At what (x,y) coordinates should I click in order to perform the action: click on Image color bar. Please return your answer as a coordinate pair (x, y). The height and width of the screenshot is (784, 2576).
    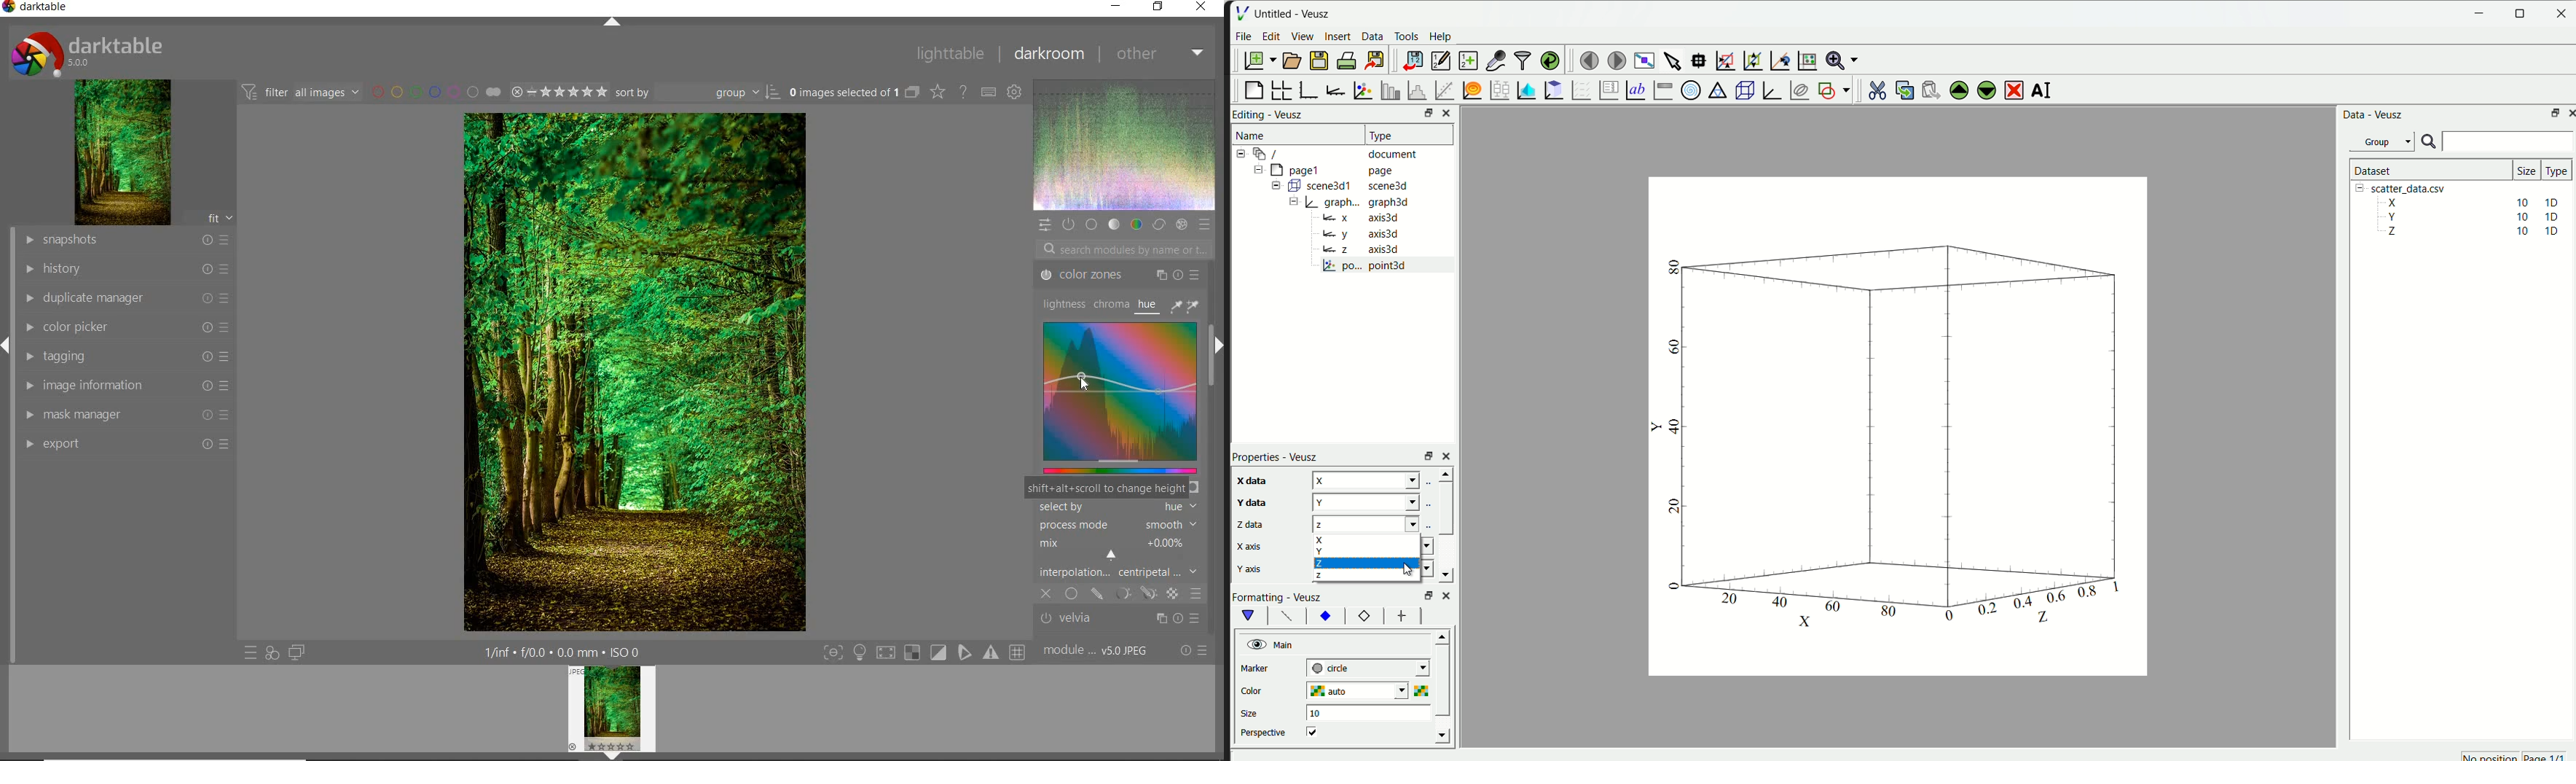
    Looking at the image, I should click on (1664, 89).